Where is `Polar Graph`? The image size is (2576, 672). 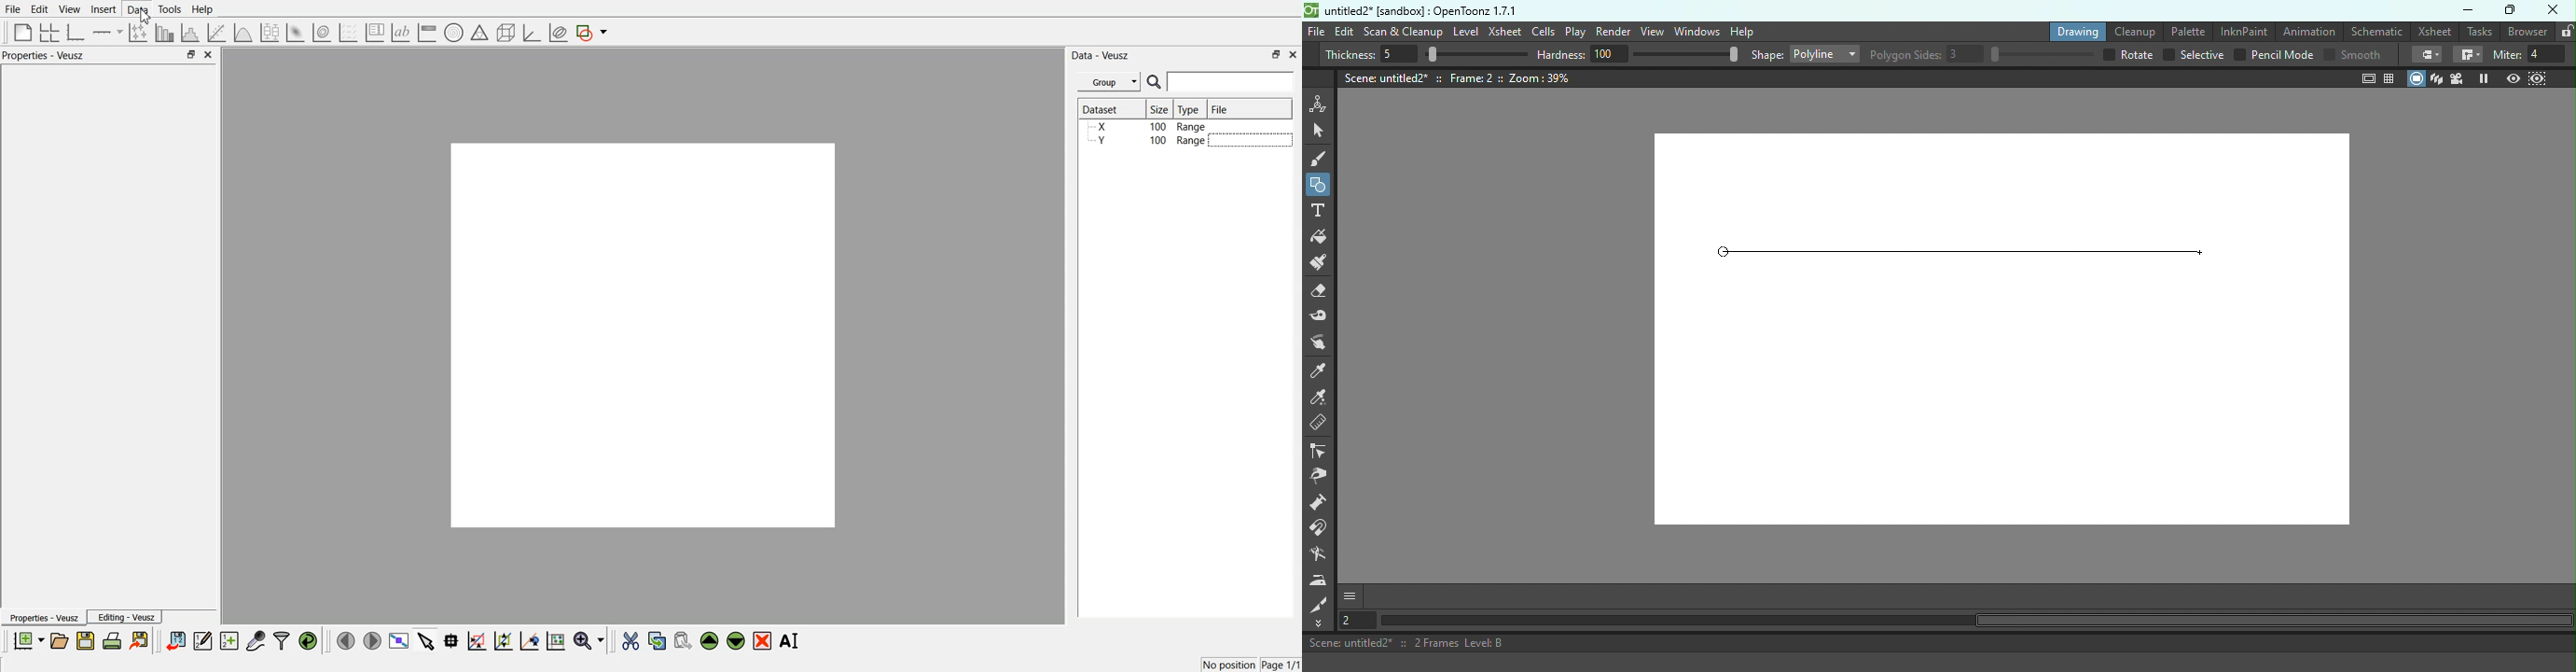
Polar Graph is located at coordinates (454, 33).